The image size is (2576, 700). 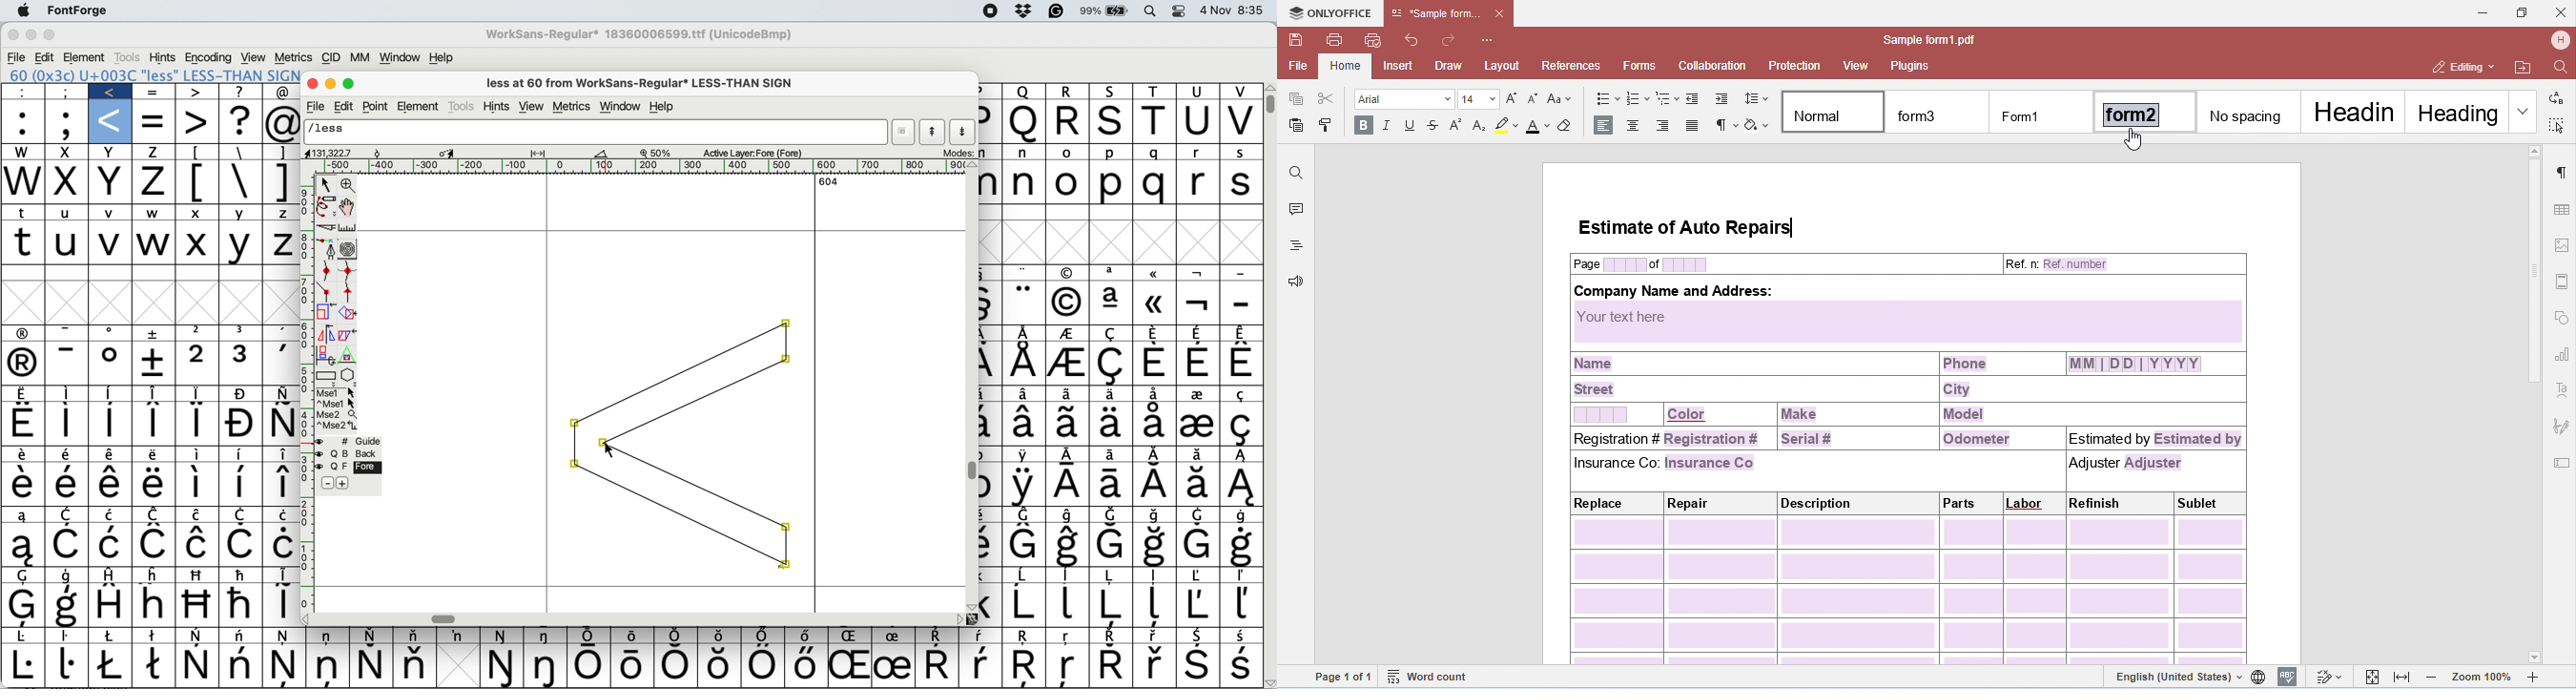 I want to click on Symbol, so click(x=1199, y=274).